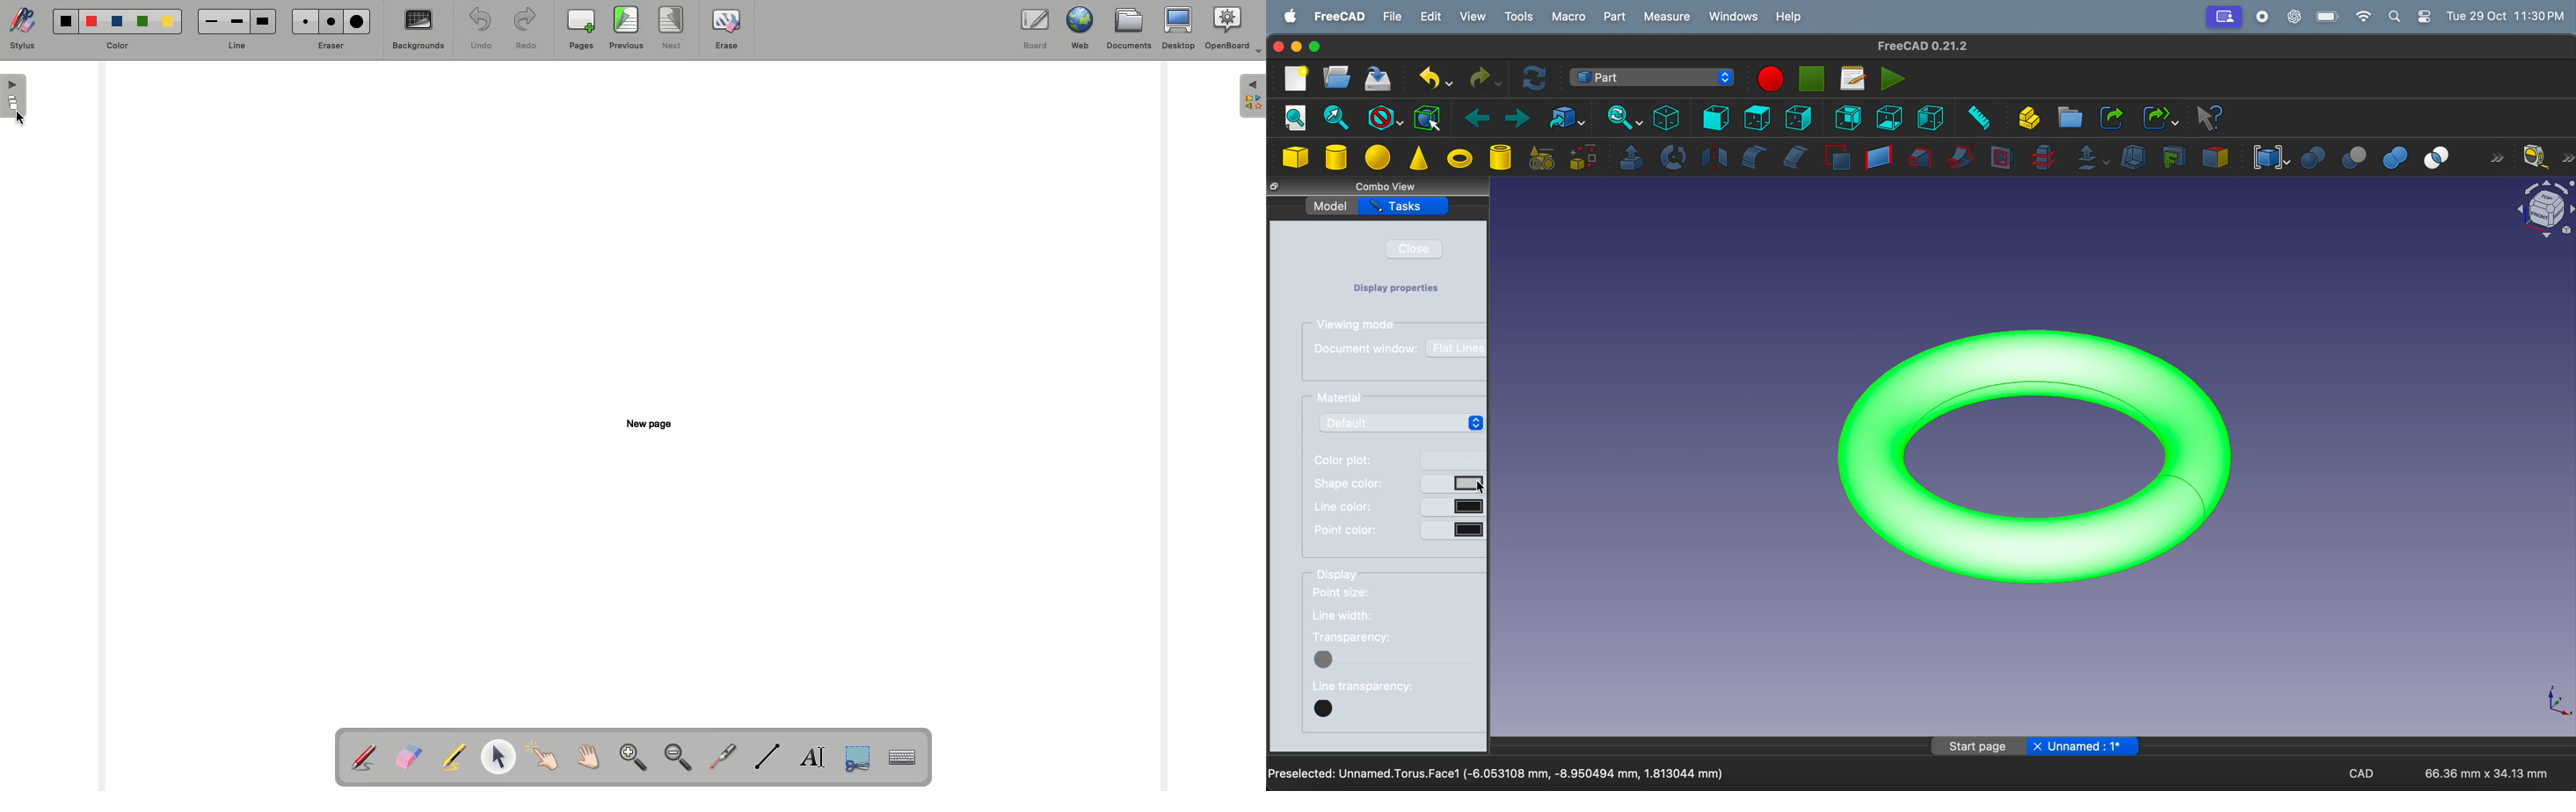  Describe the element at coordinates (2327, 17) in the screenshot. I see `battery` at that location.